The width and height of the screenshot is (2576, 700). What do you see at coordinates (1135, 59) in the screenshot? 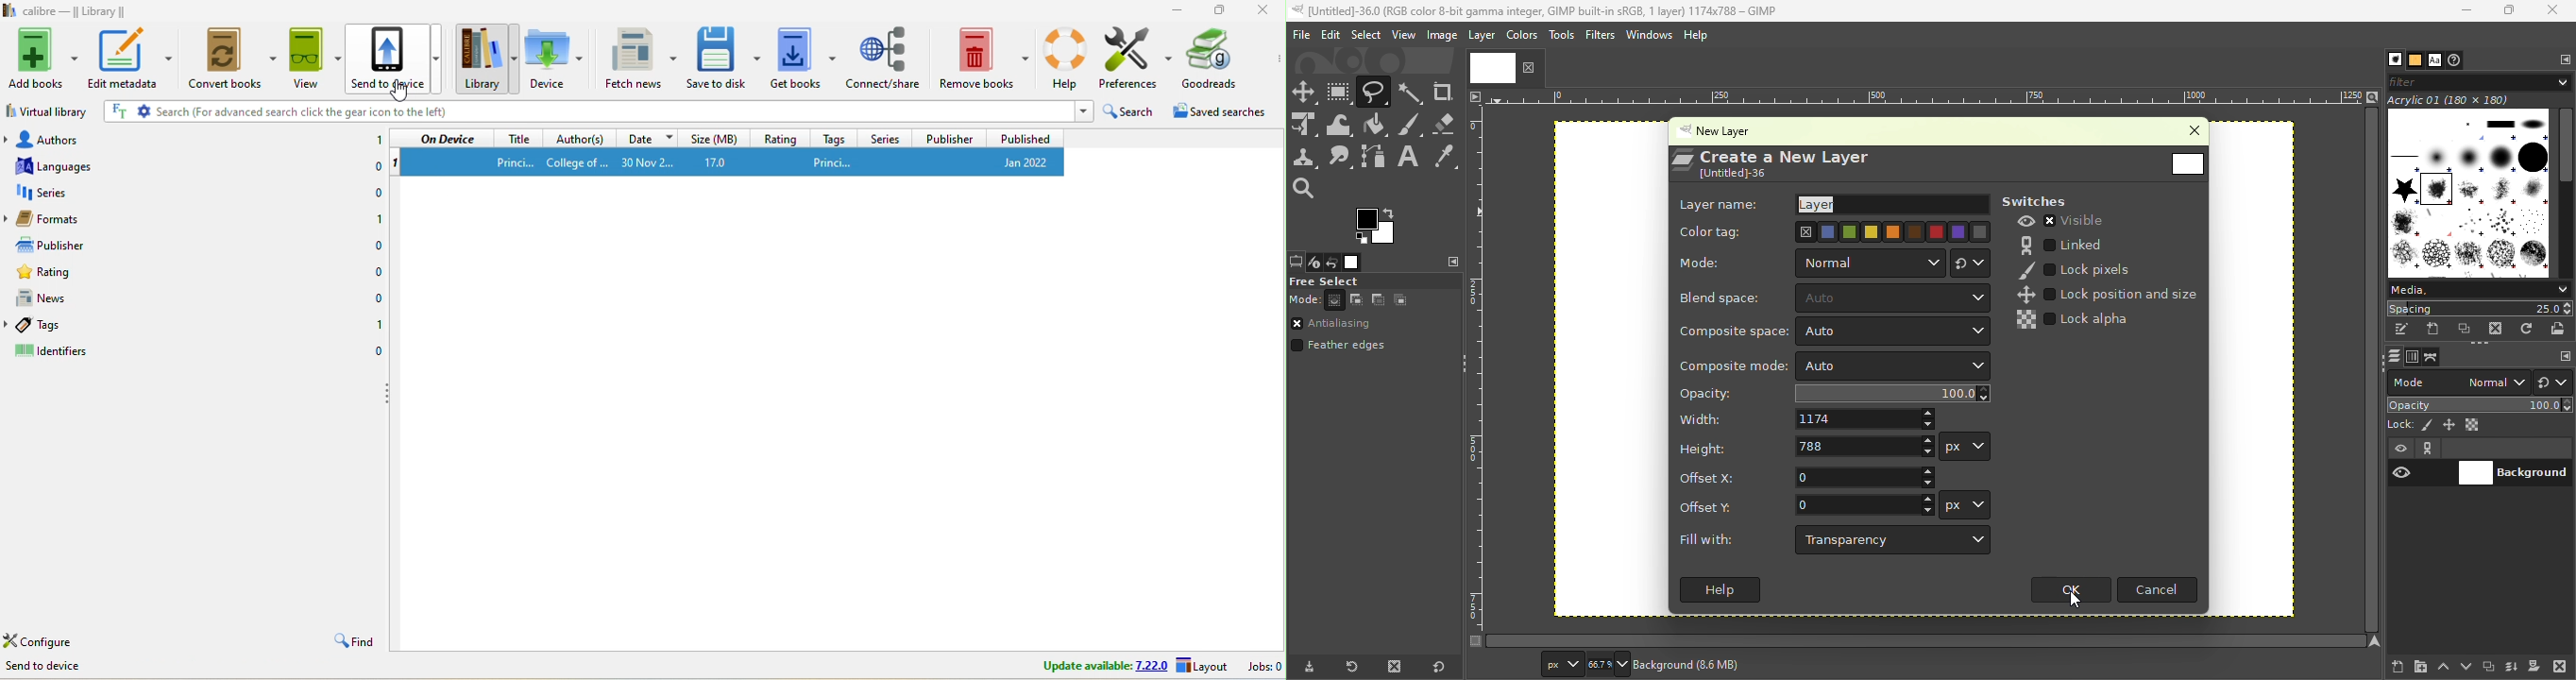
I see `preferences` at bounding box center [1135, 59].